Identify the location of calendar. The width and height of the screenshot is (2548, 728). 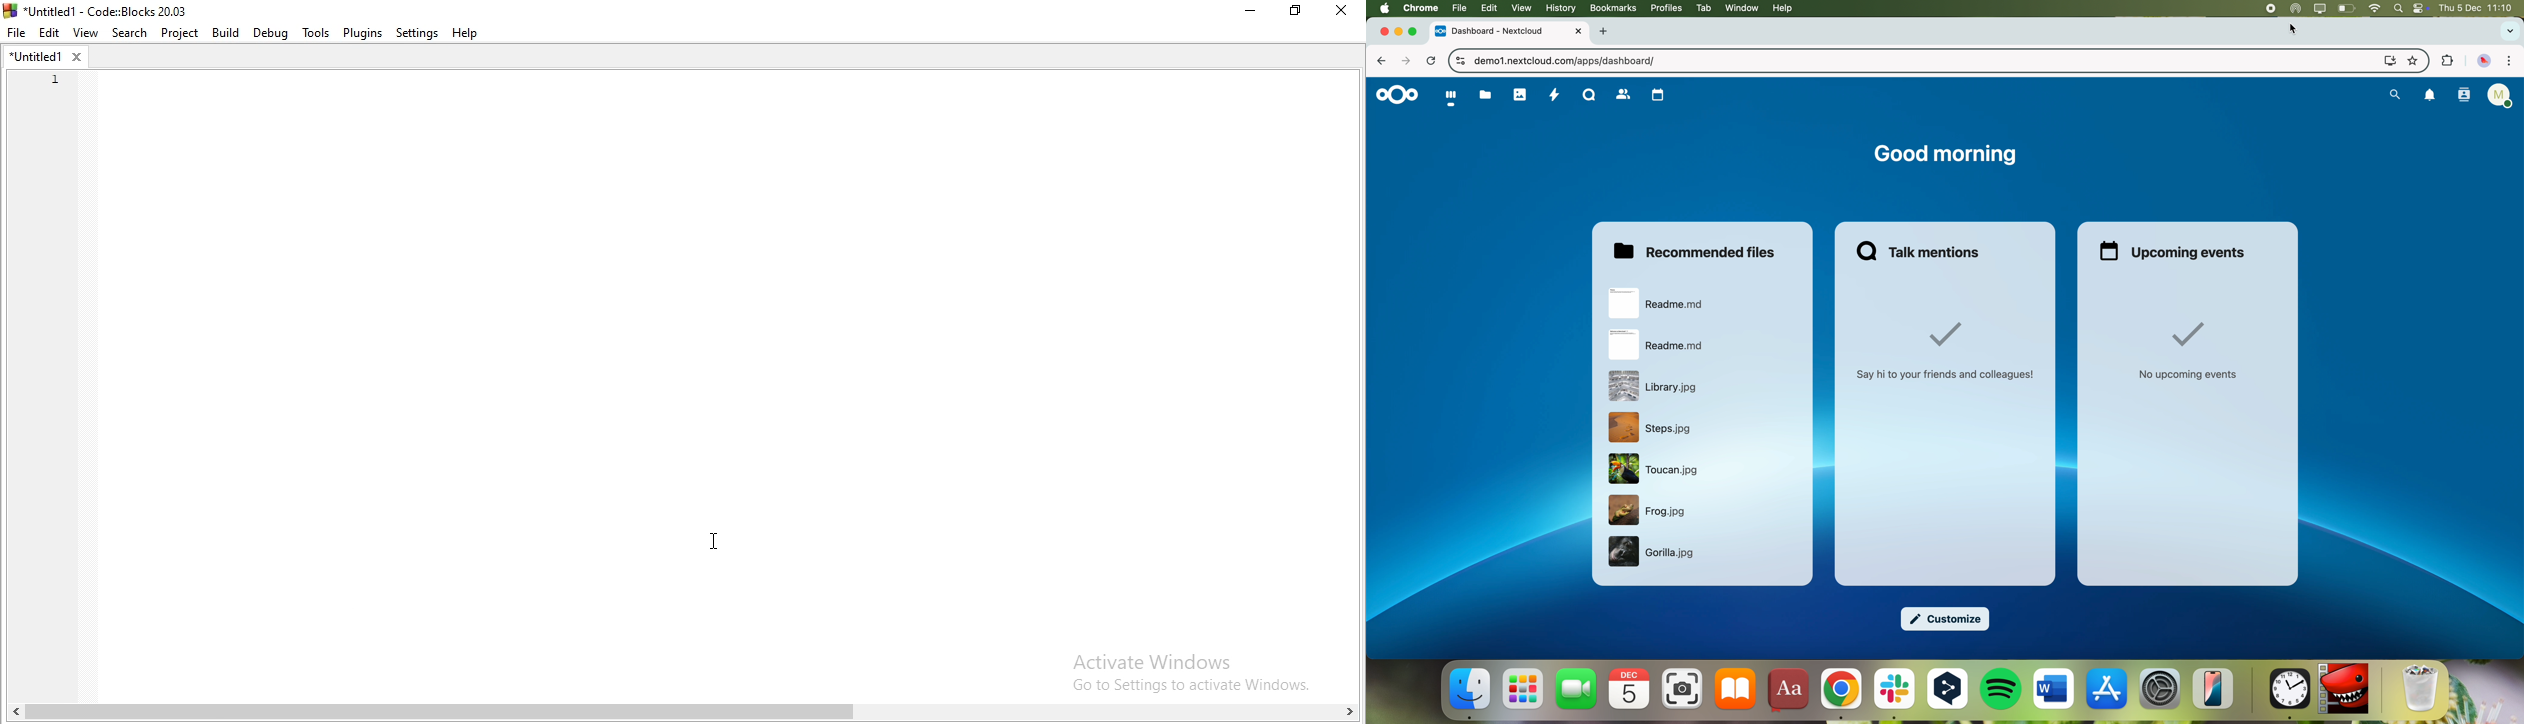
(1631, 688).